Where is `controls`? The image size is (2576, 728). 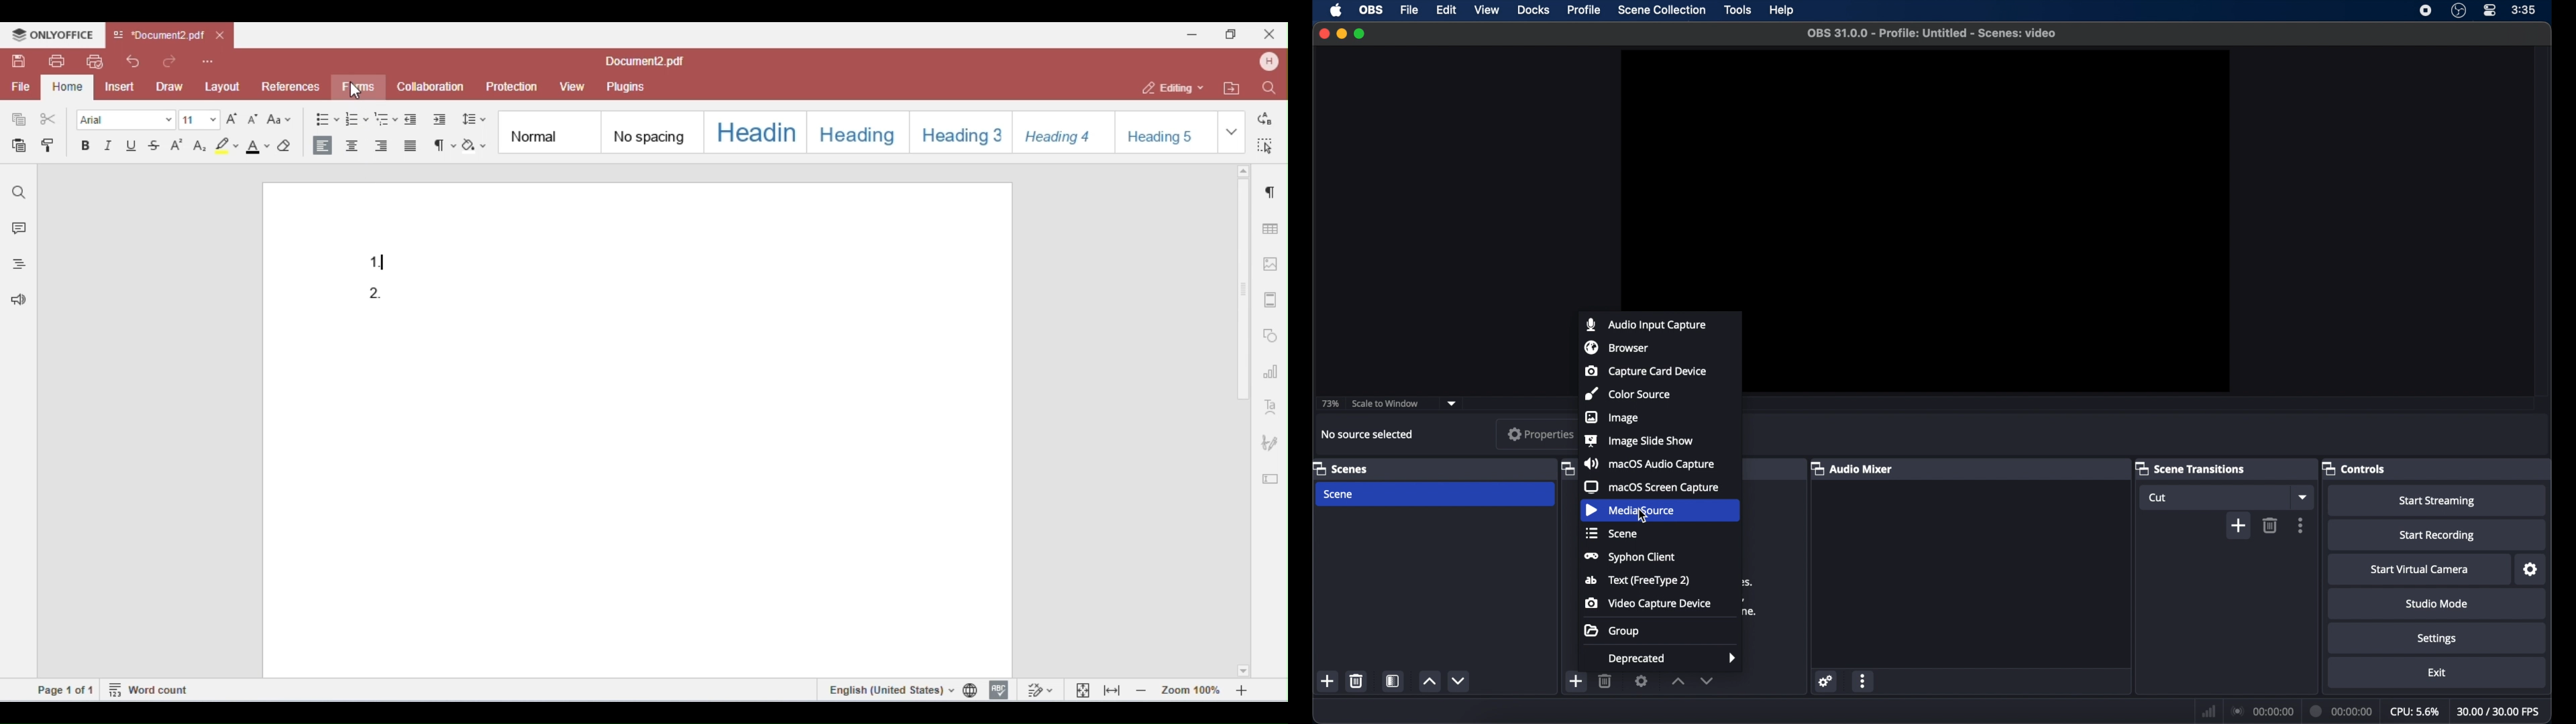 controls is located at coordinates (2354, 468).